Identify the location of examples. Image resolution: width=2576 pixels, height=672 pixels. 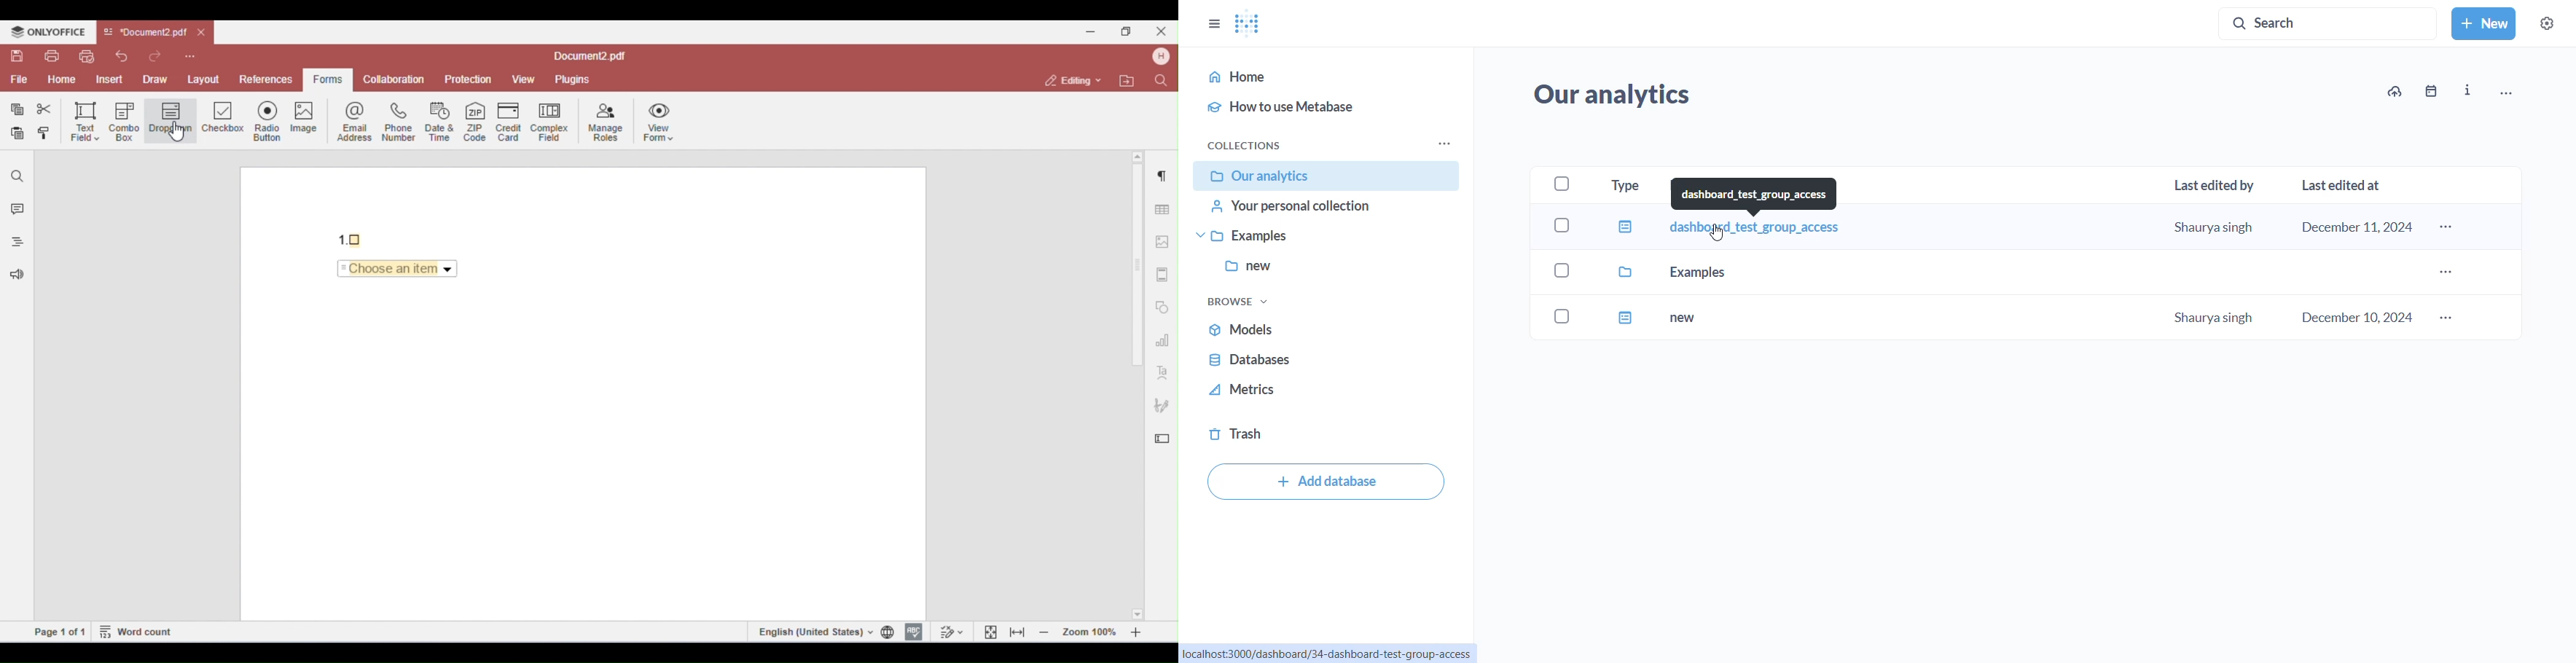
(1319, 240).